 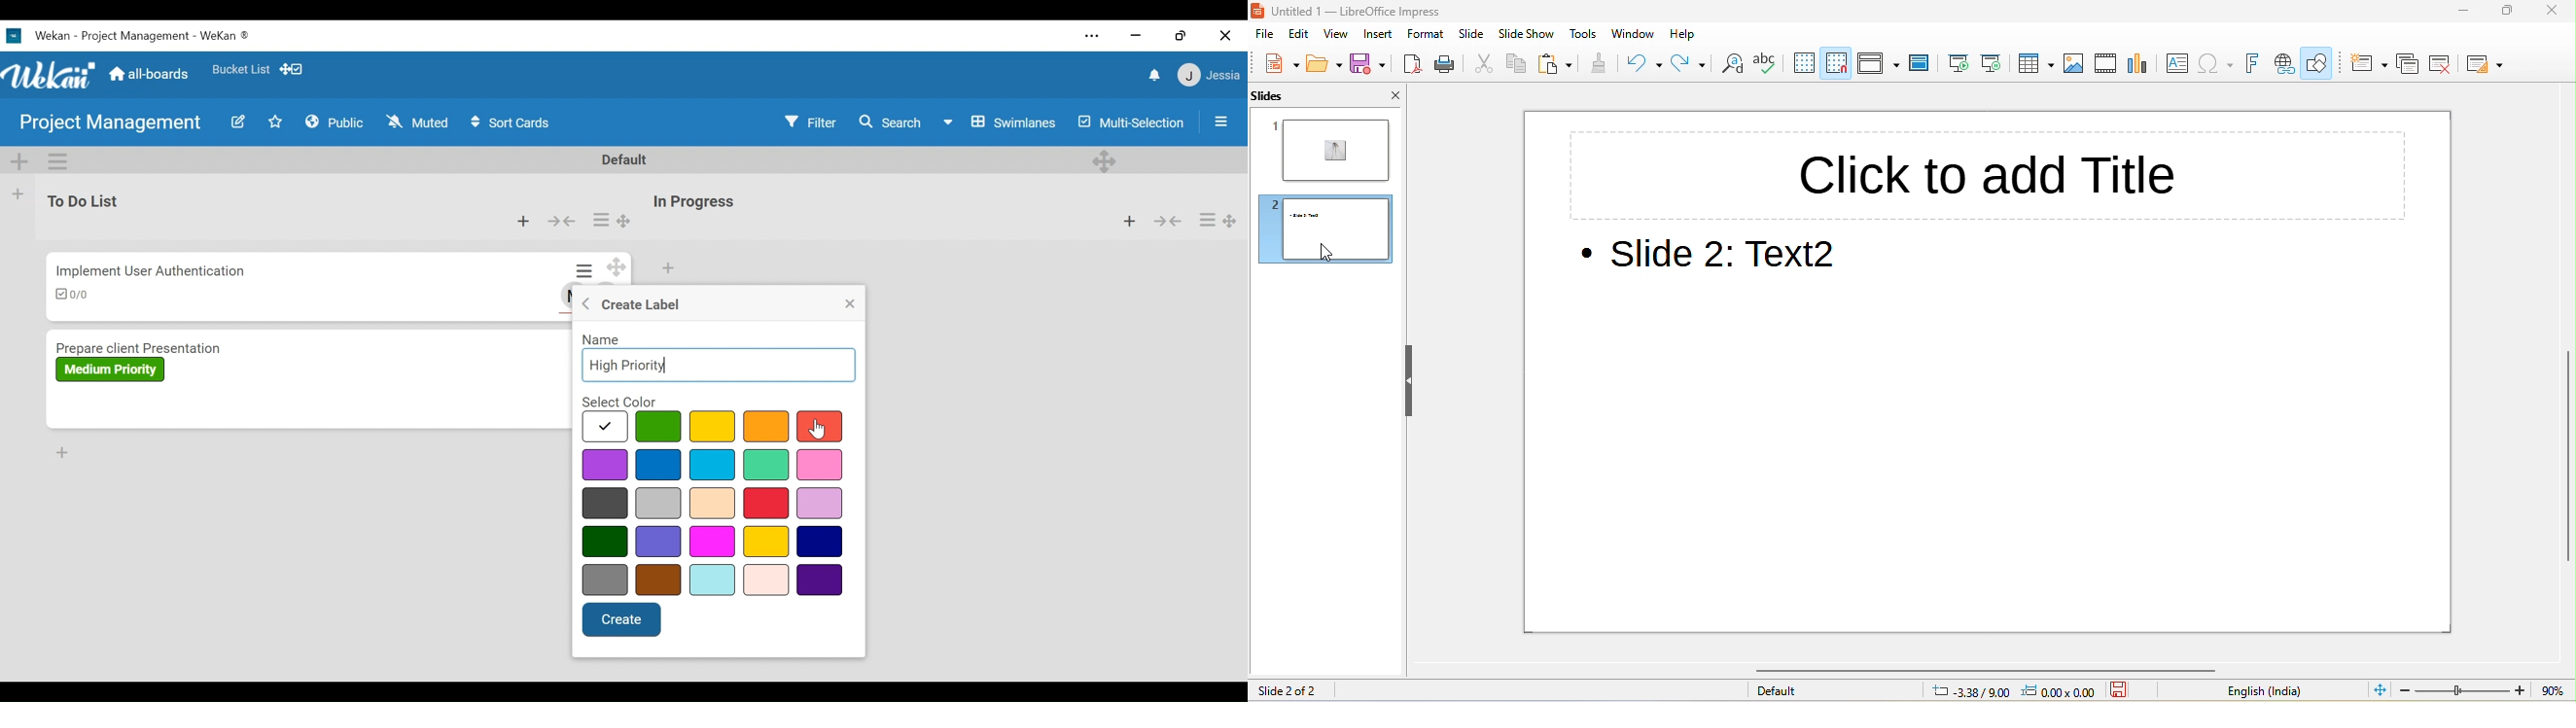 I want to click on close, so click(x=1388, y=94).